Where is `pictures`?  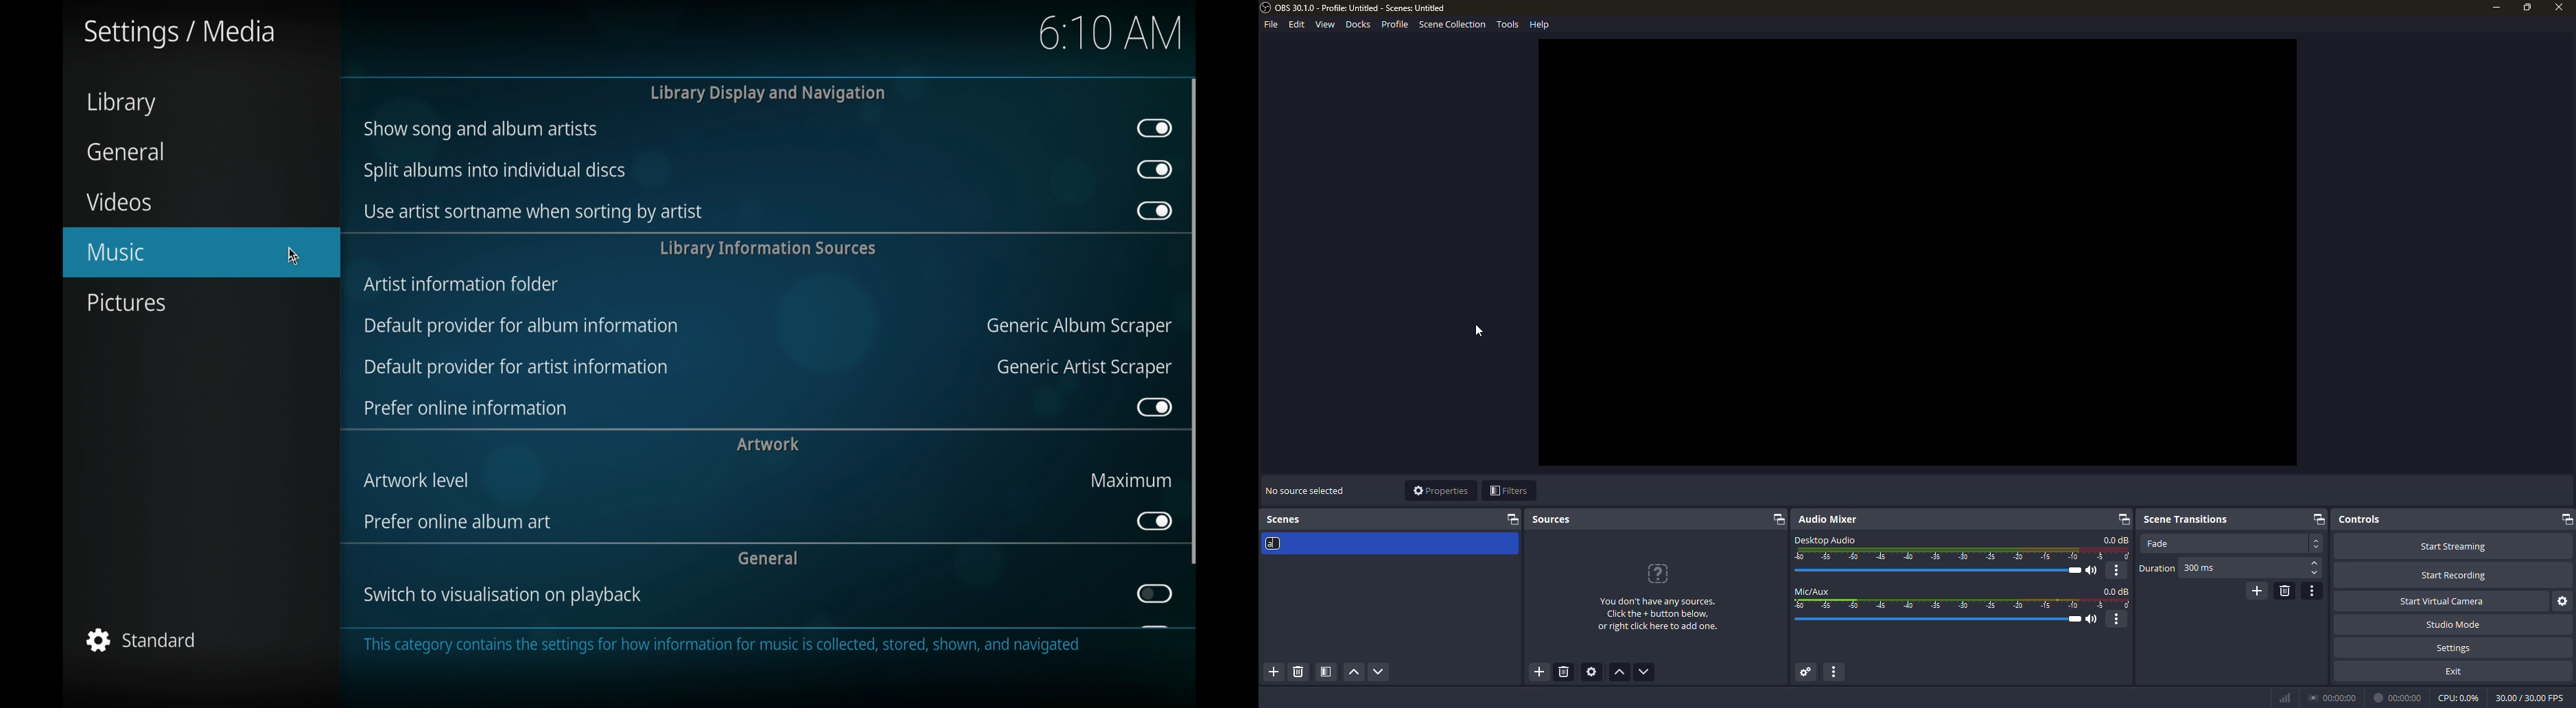
pictures is located at coordinates (126, 303).